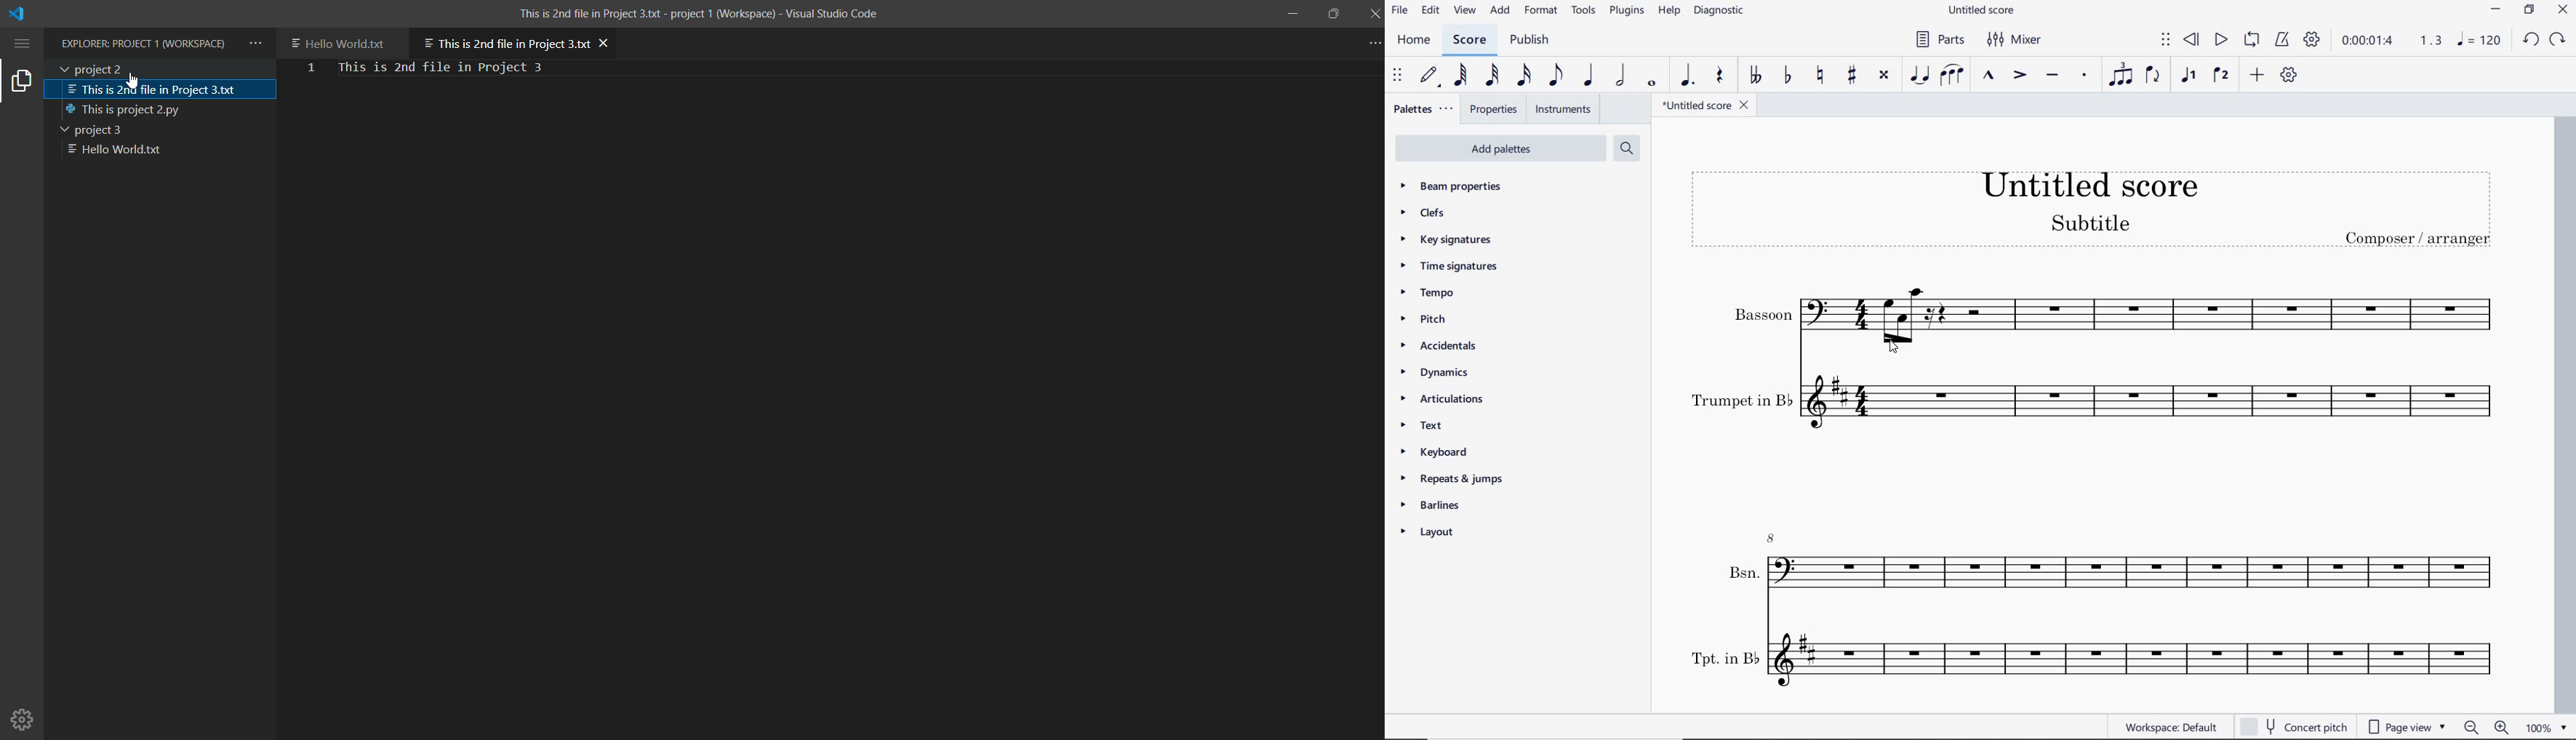 The height and width of the screenshot is (756, 2576). I want to click on key signatures, so click(1443, 240).